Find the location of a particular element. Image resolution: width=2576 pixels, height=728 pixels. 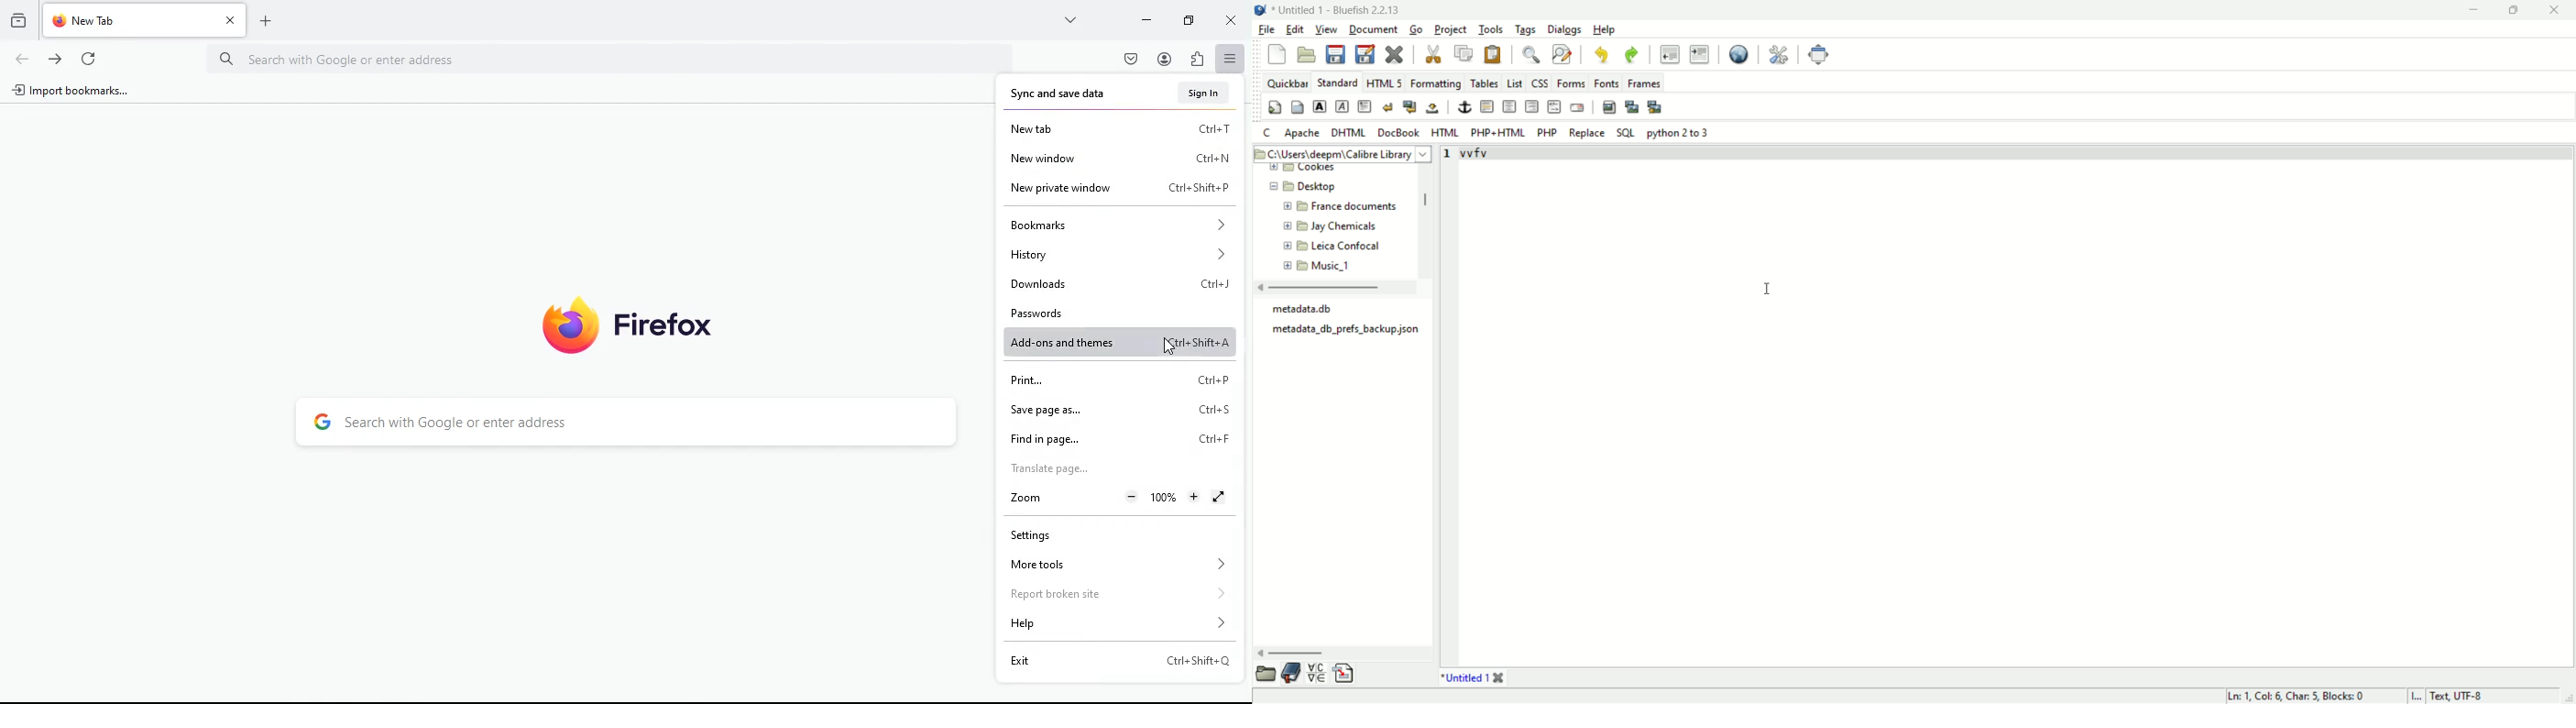

url is located at coordinates (365, 59).